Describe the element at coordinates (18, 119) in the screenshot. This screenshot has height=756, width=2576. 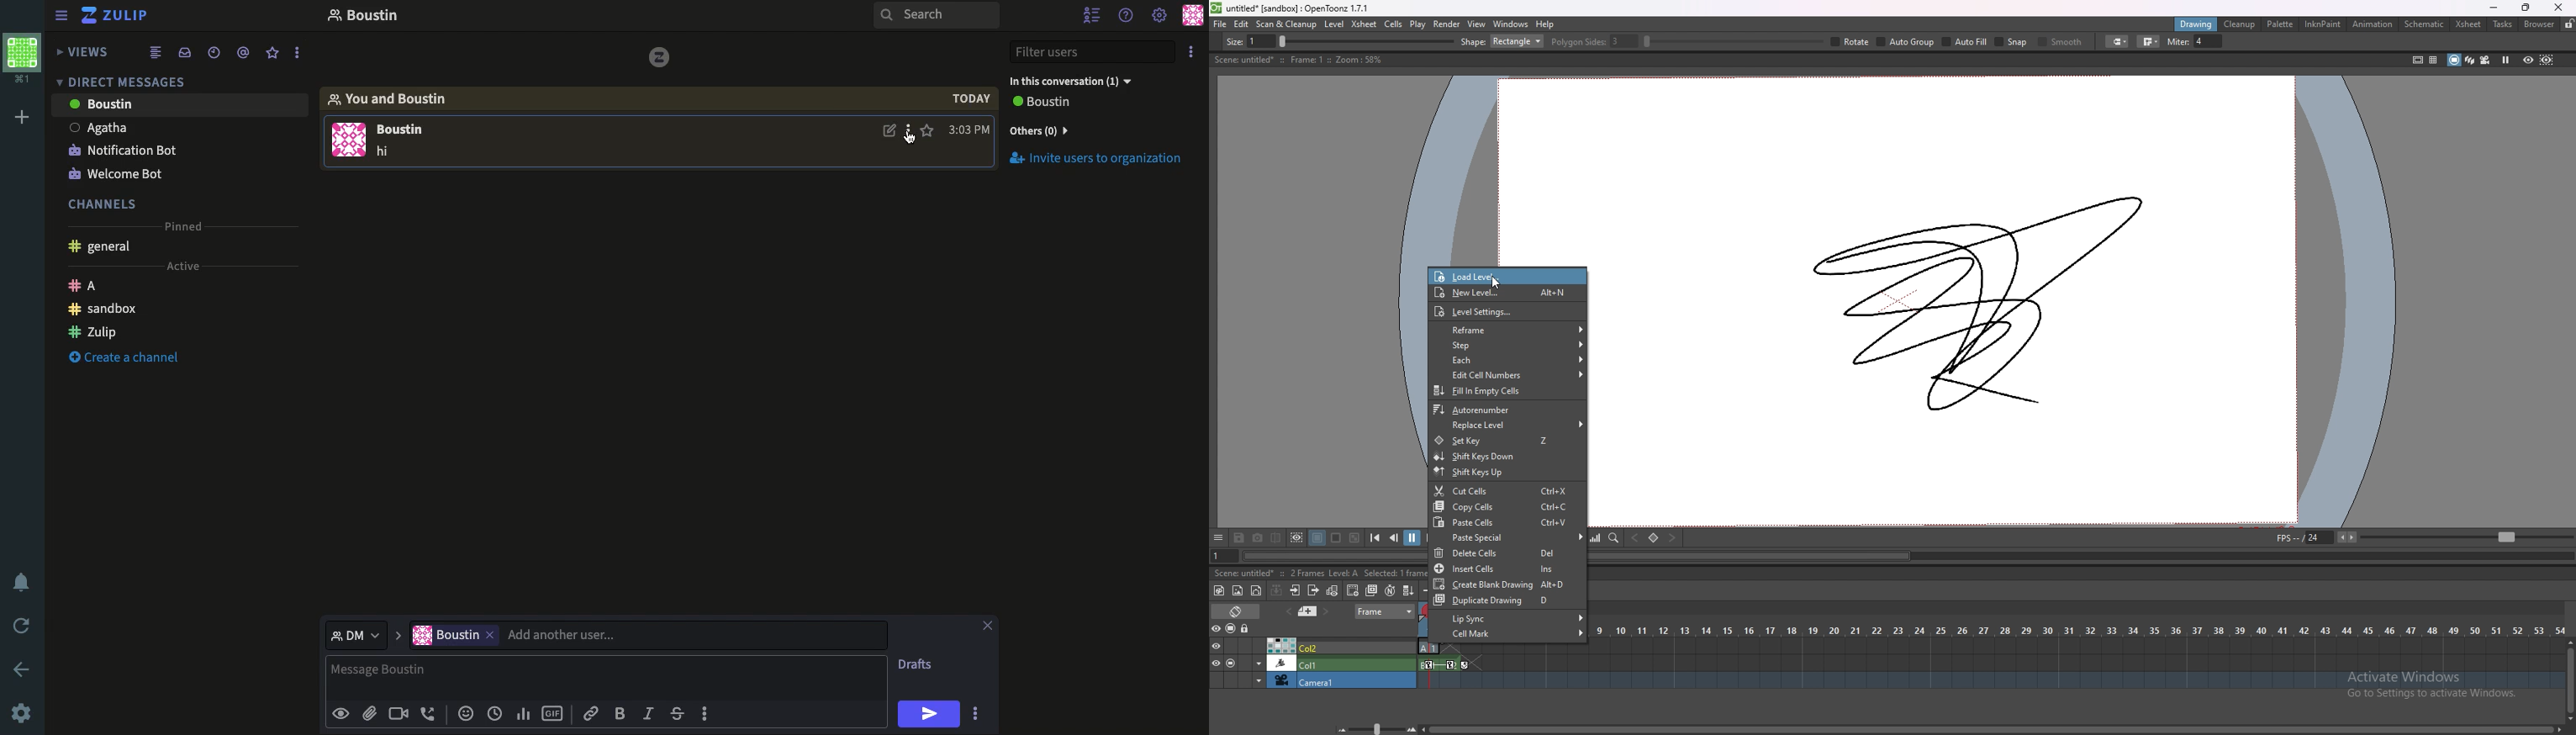
I see `Add` at that location.